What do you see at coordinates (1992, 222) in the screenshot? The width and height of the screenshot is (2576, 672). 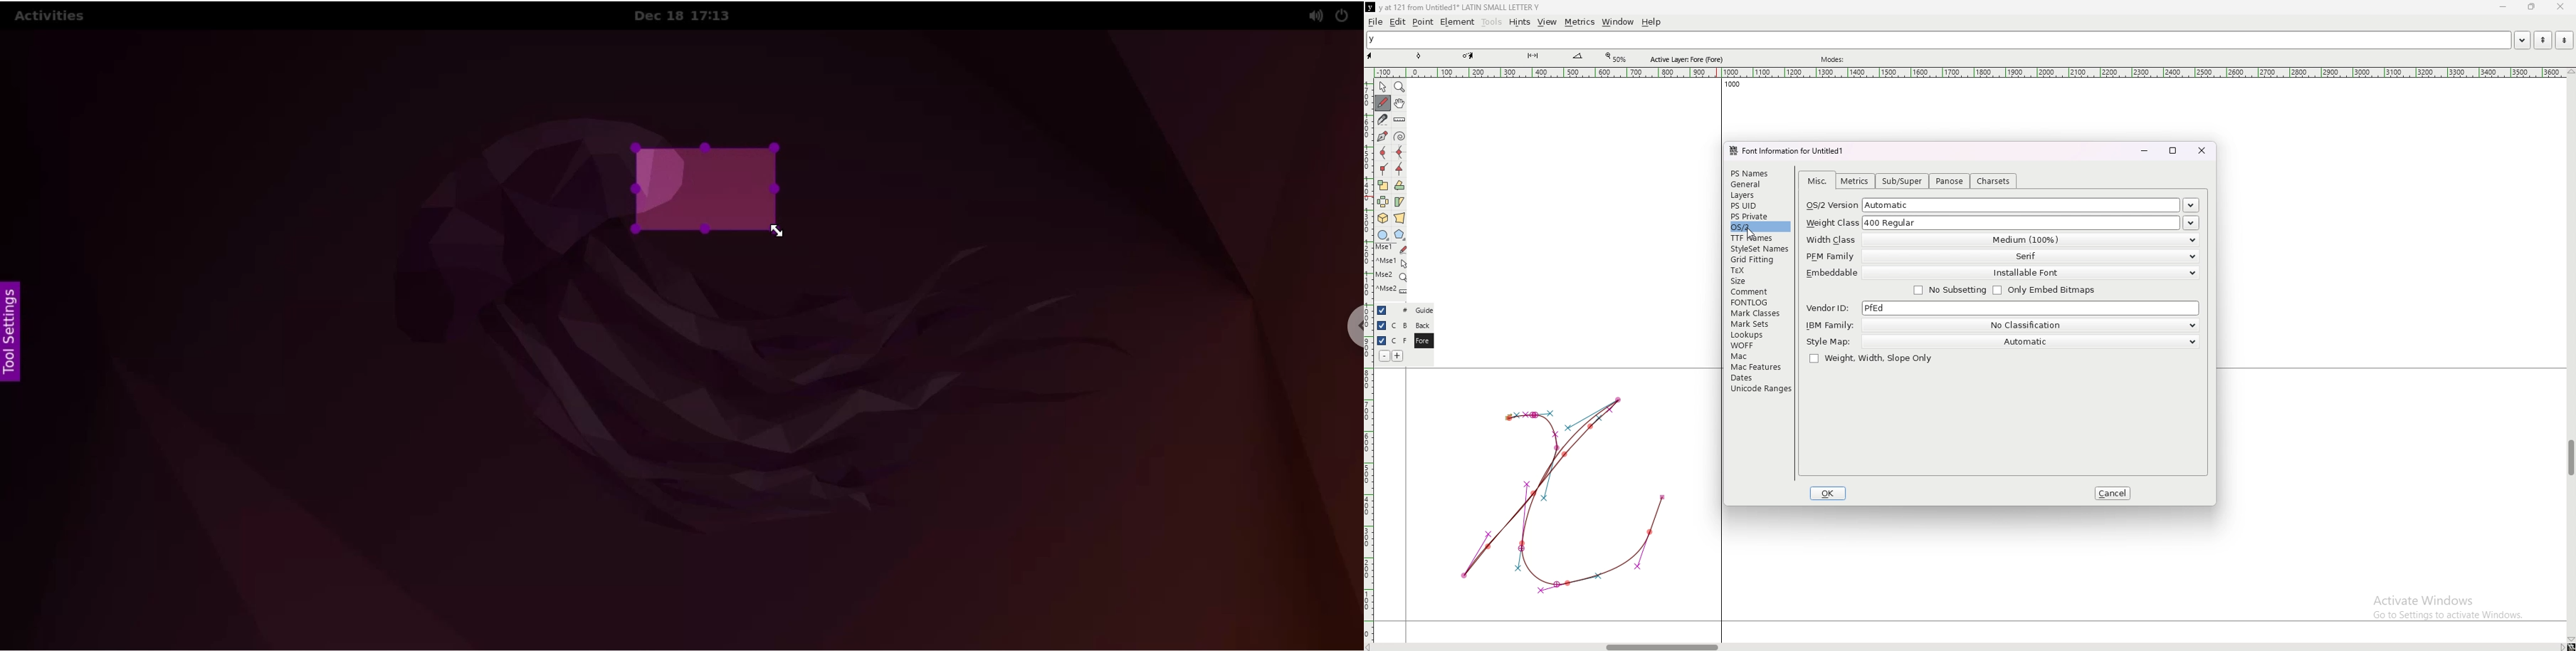 I see `weight class 400 ragular` at bounding box center [1992, 222].